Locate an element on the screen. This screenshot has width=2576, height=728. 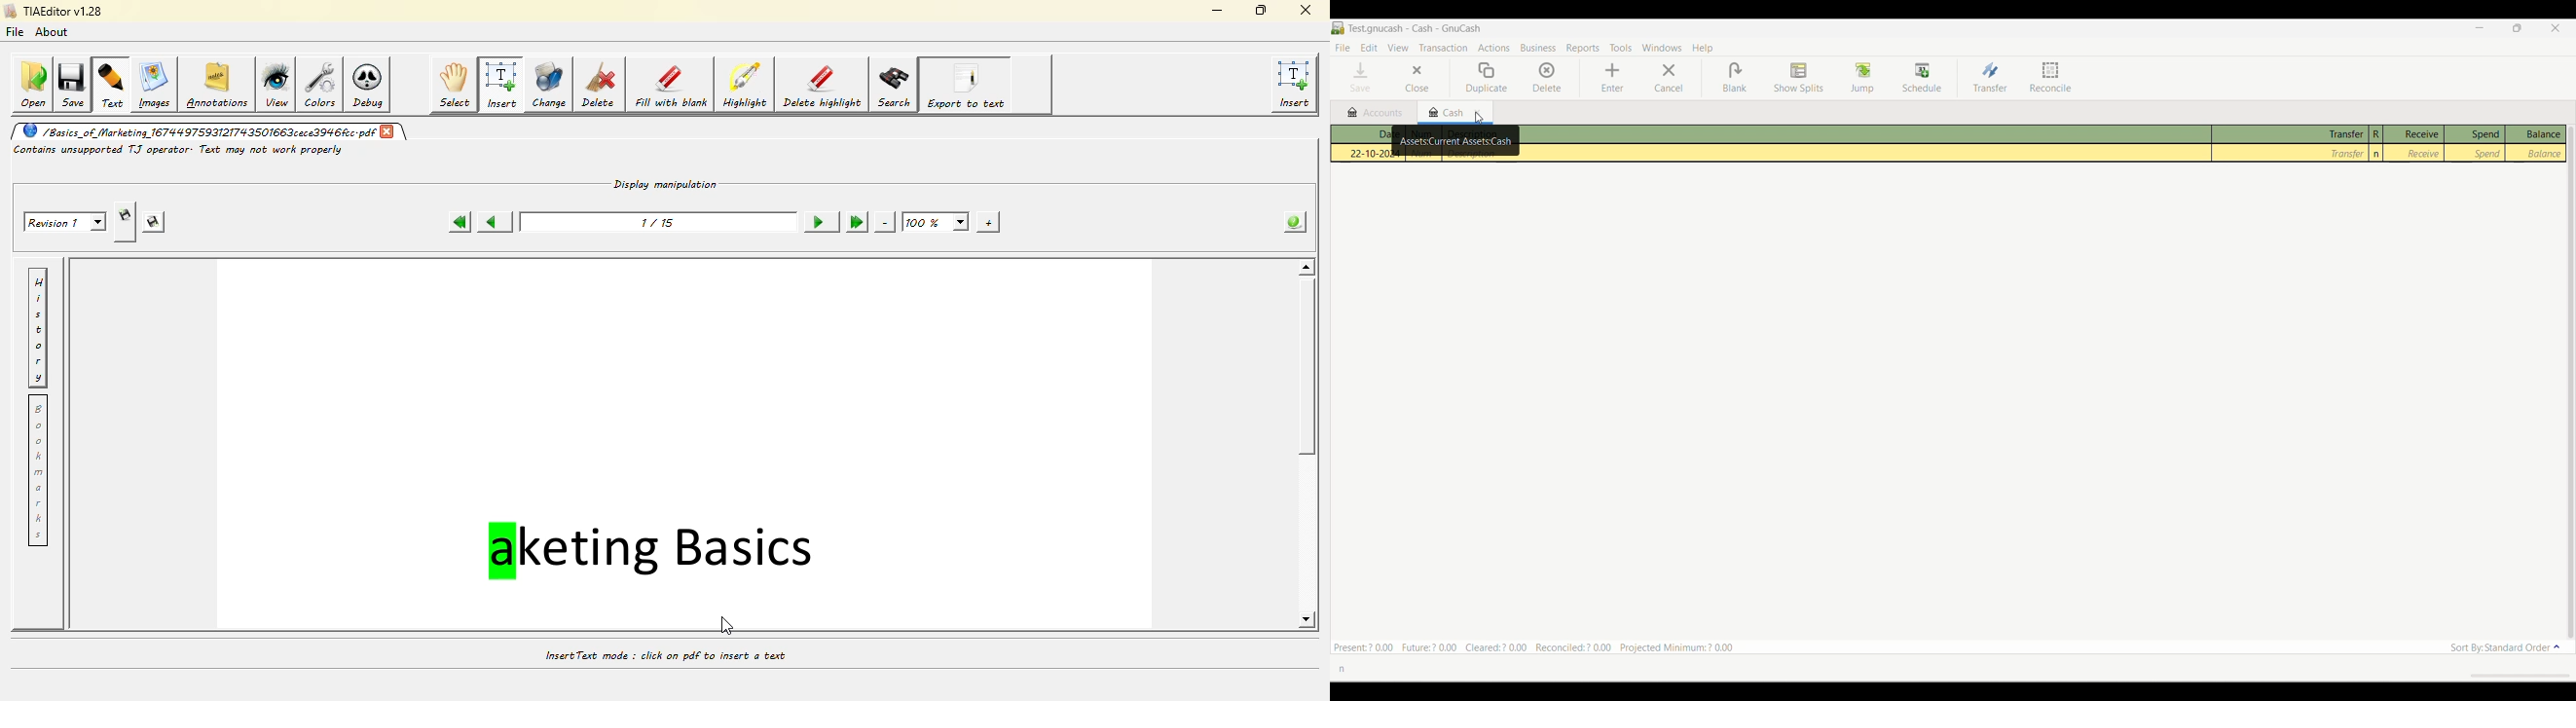
View is located at coordinates (1398, 47).